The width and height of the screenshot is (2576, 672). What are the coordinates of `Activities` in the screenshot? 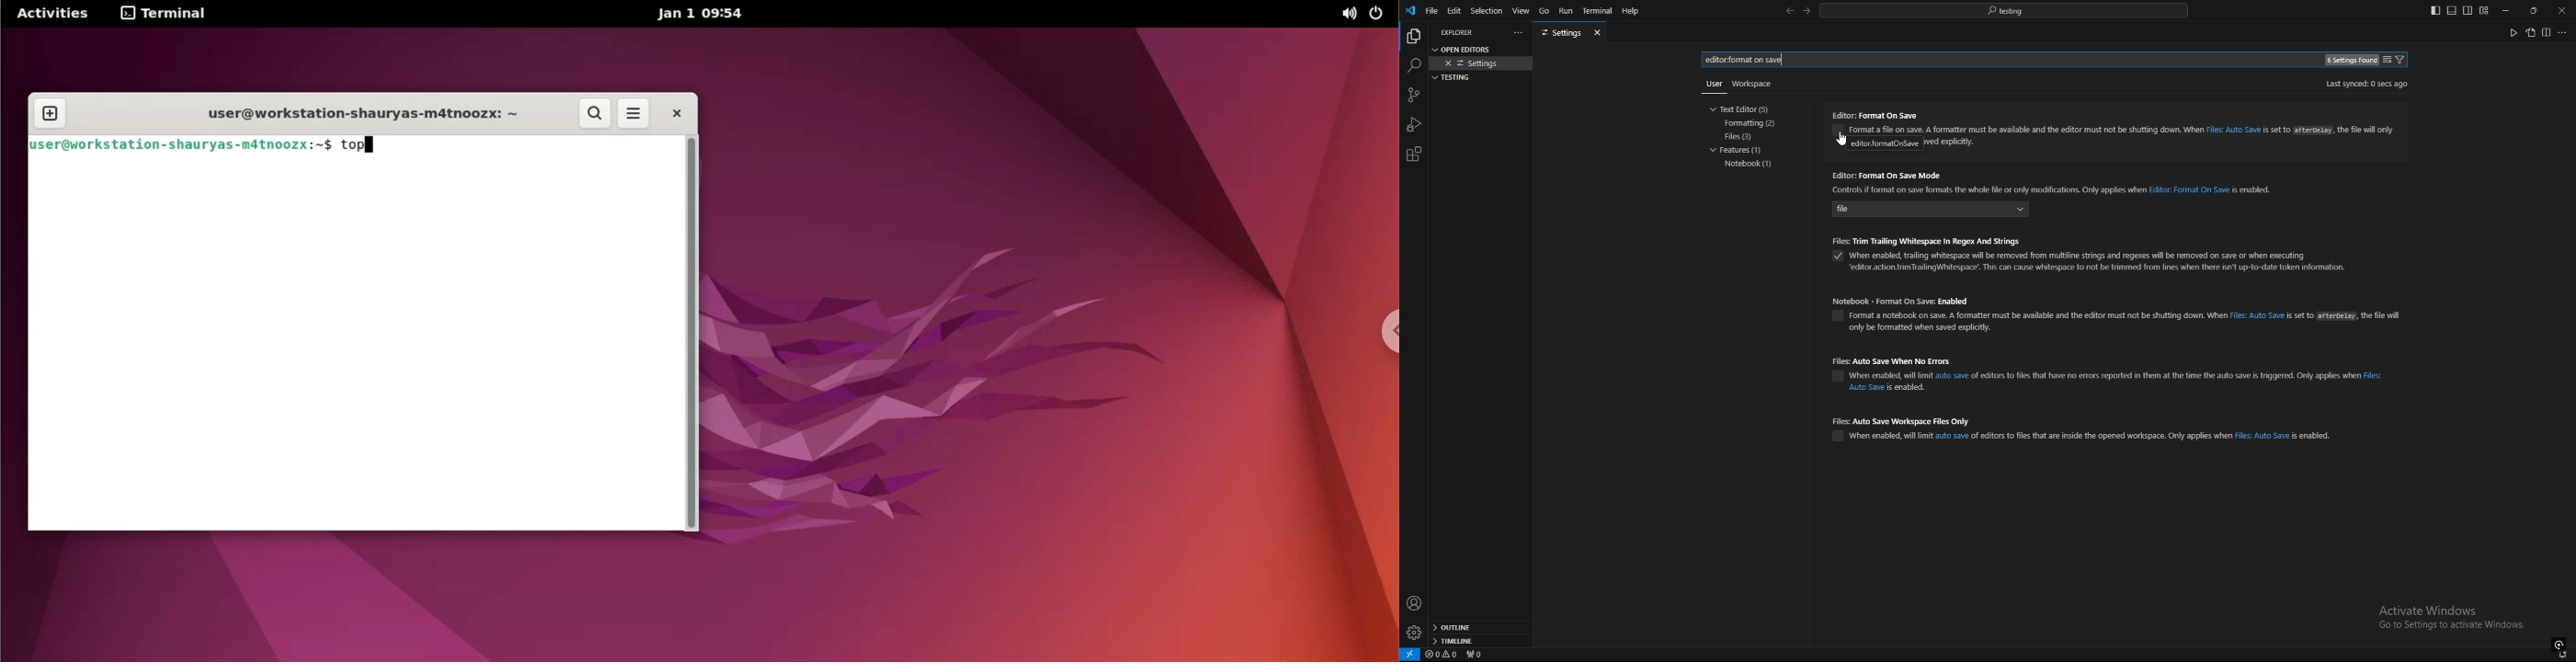 It's located at (51, 14).